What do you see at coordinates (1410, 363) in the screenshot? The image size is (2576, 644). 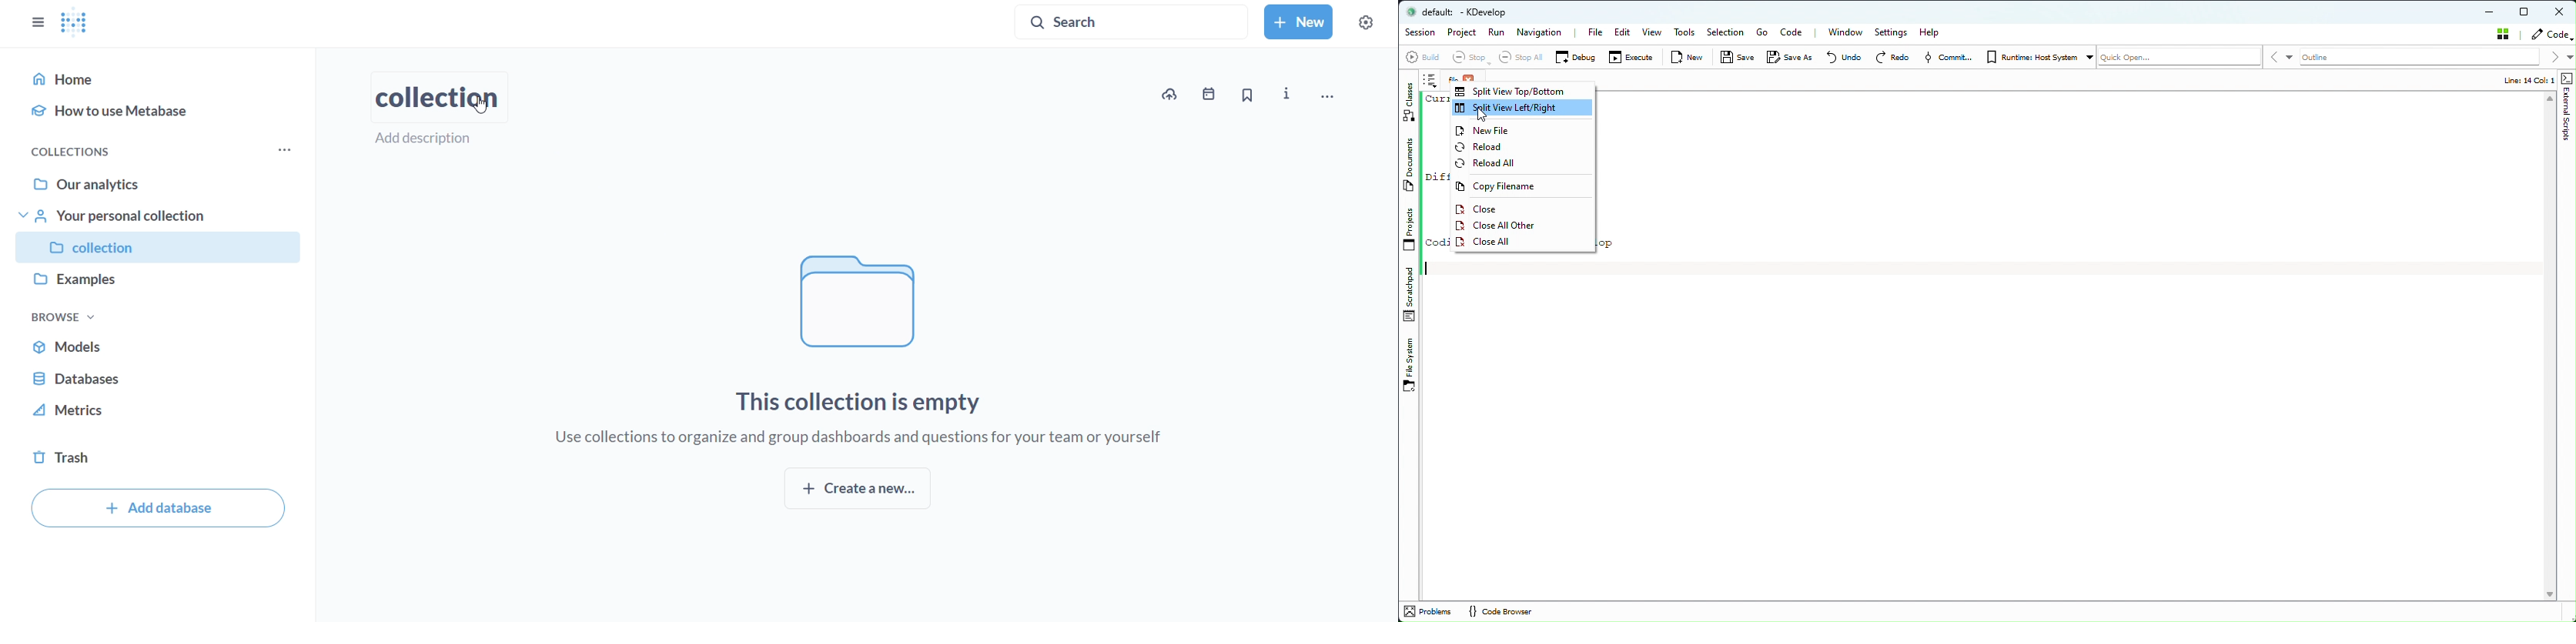 I see `File System` at bounding box center [1410, 363].